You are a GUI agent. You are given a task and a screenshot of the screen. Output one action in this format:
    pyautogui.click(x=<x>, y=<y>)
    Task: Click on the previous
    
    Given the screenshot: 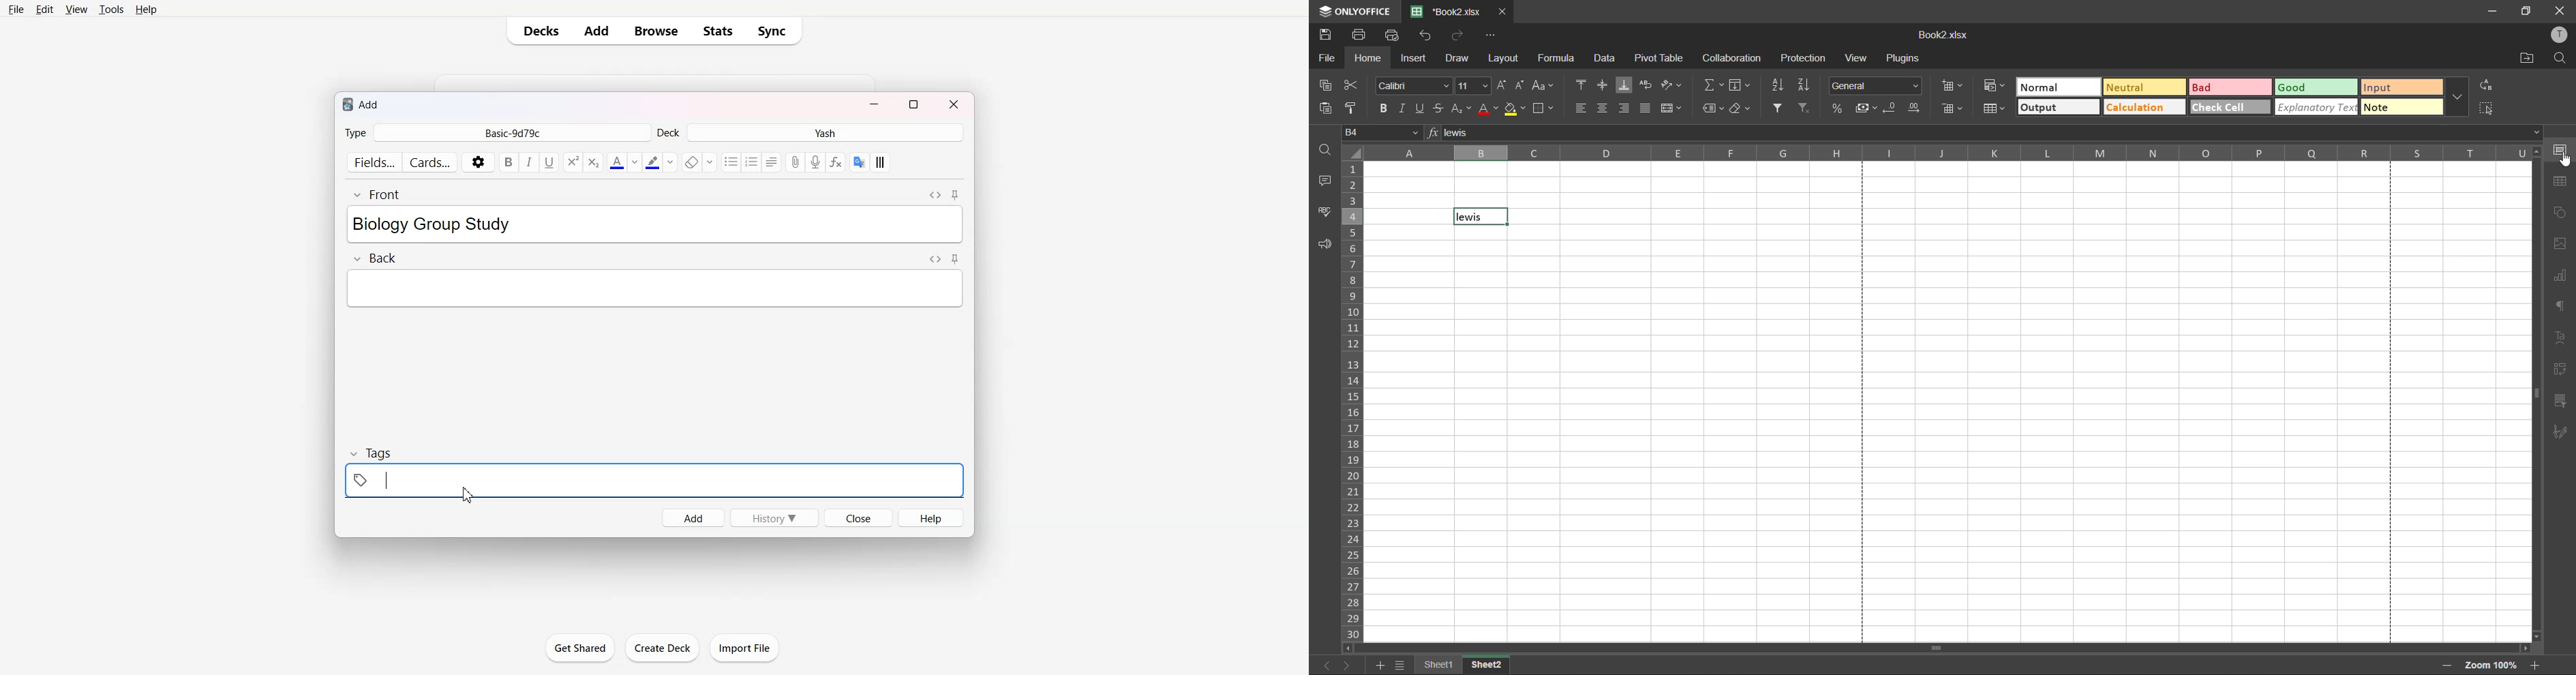 What is the action you would take?
    pyautogui.click(x=1325, y=665)
    